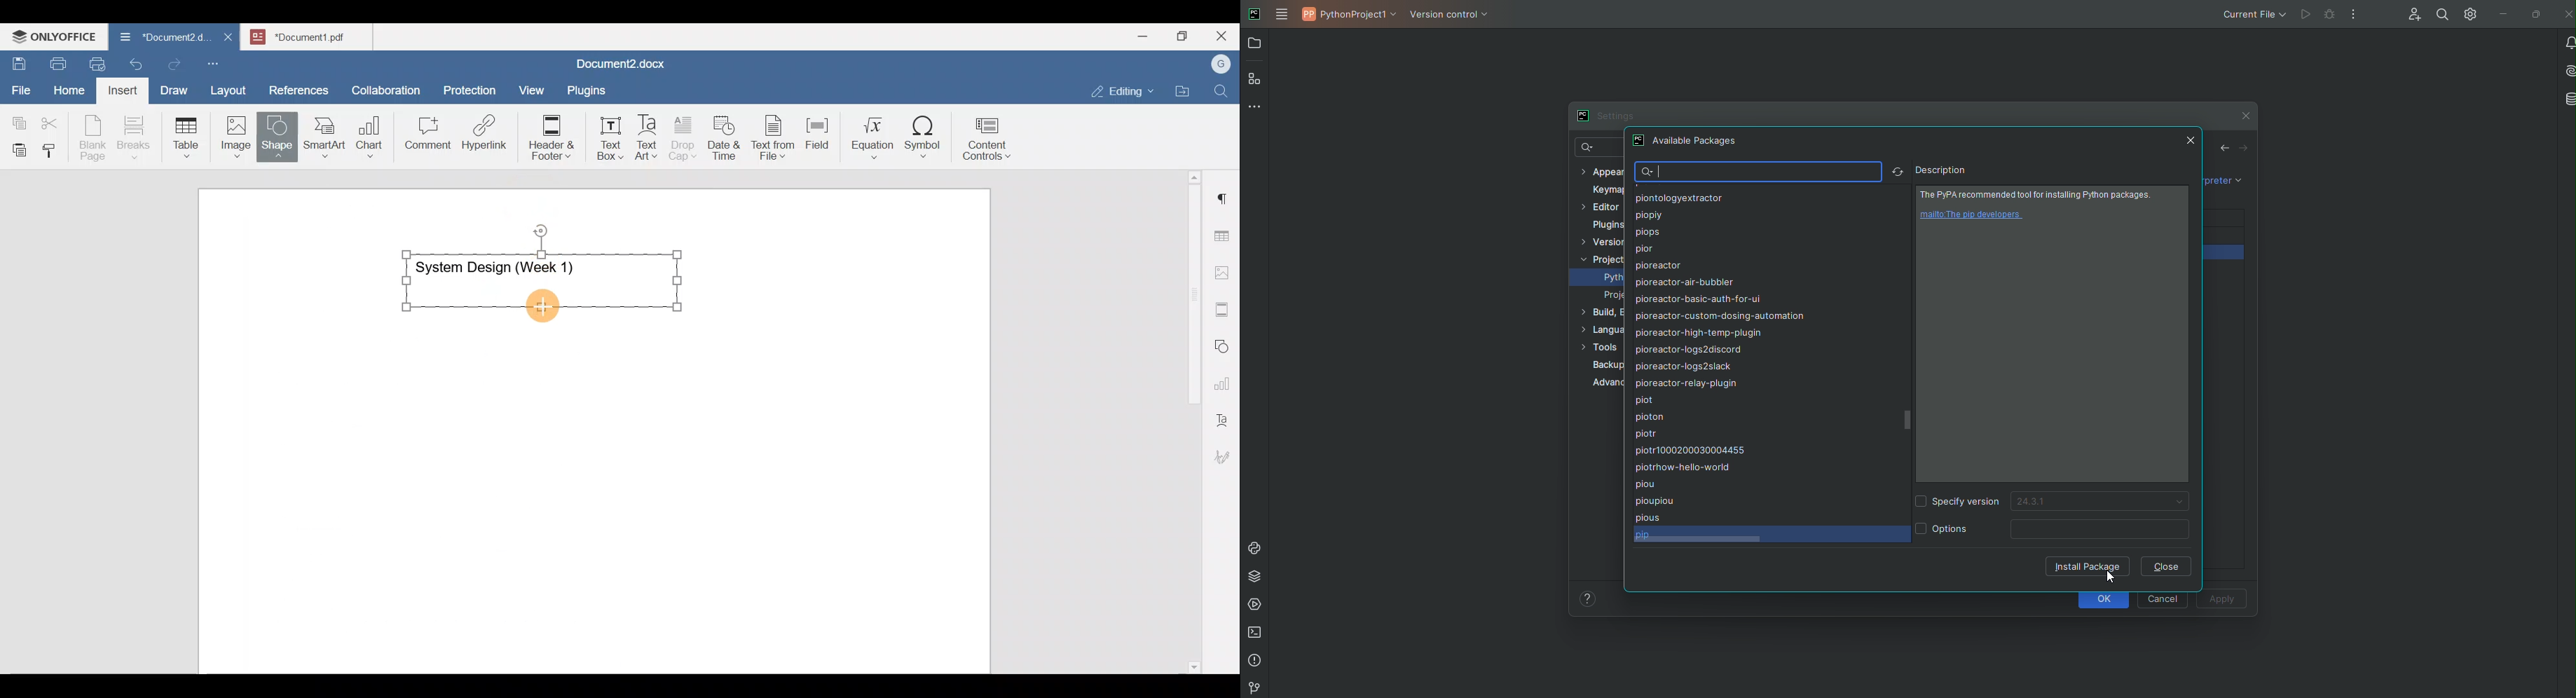  What do you see at coordinates (725, 136) in the screenshot?
I see `Date & time` at bounding box center [725, 136].